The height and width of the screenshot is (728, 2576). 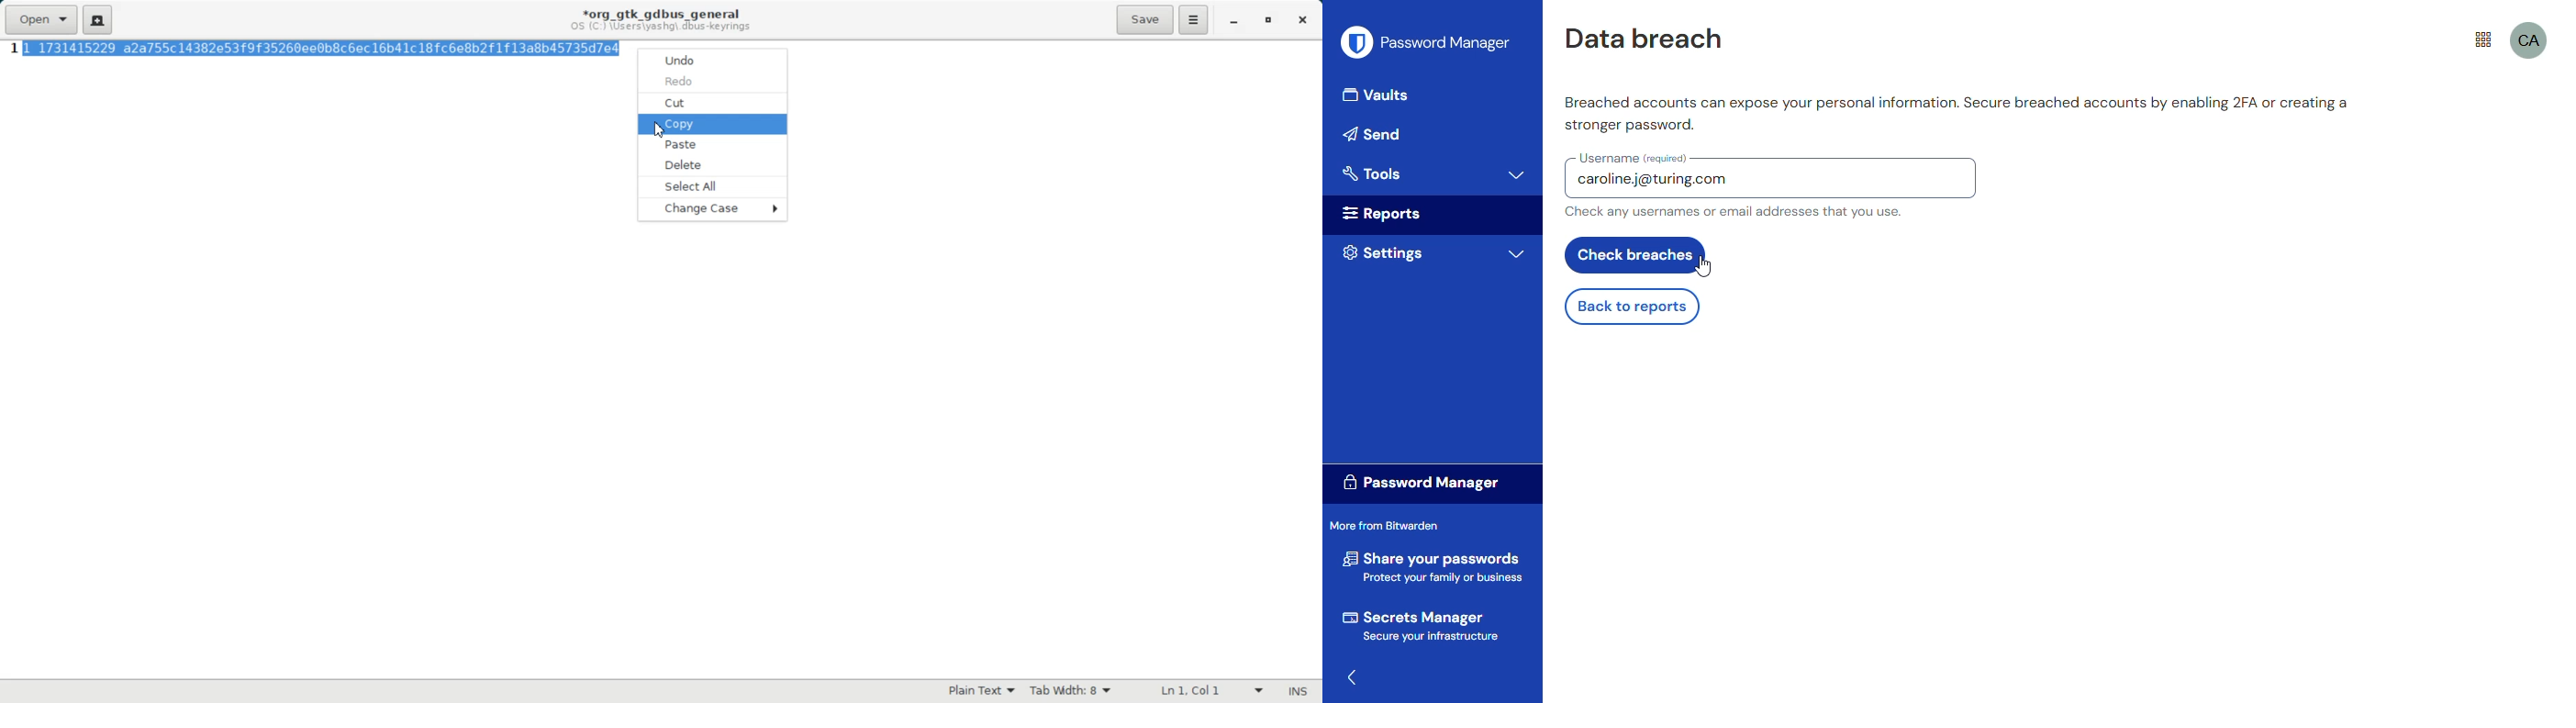 I want to click on toggle expand, so click(x=1517, y=254).